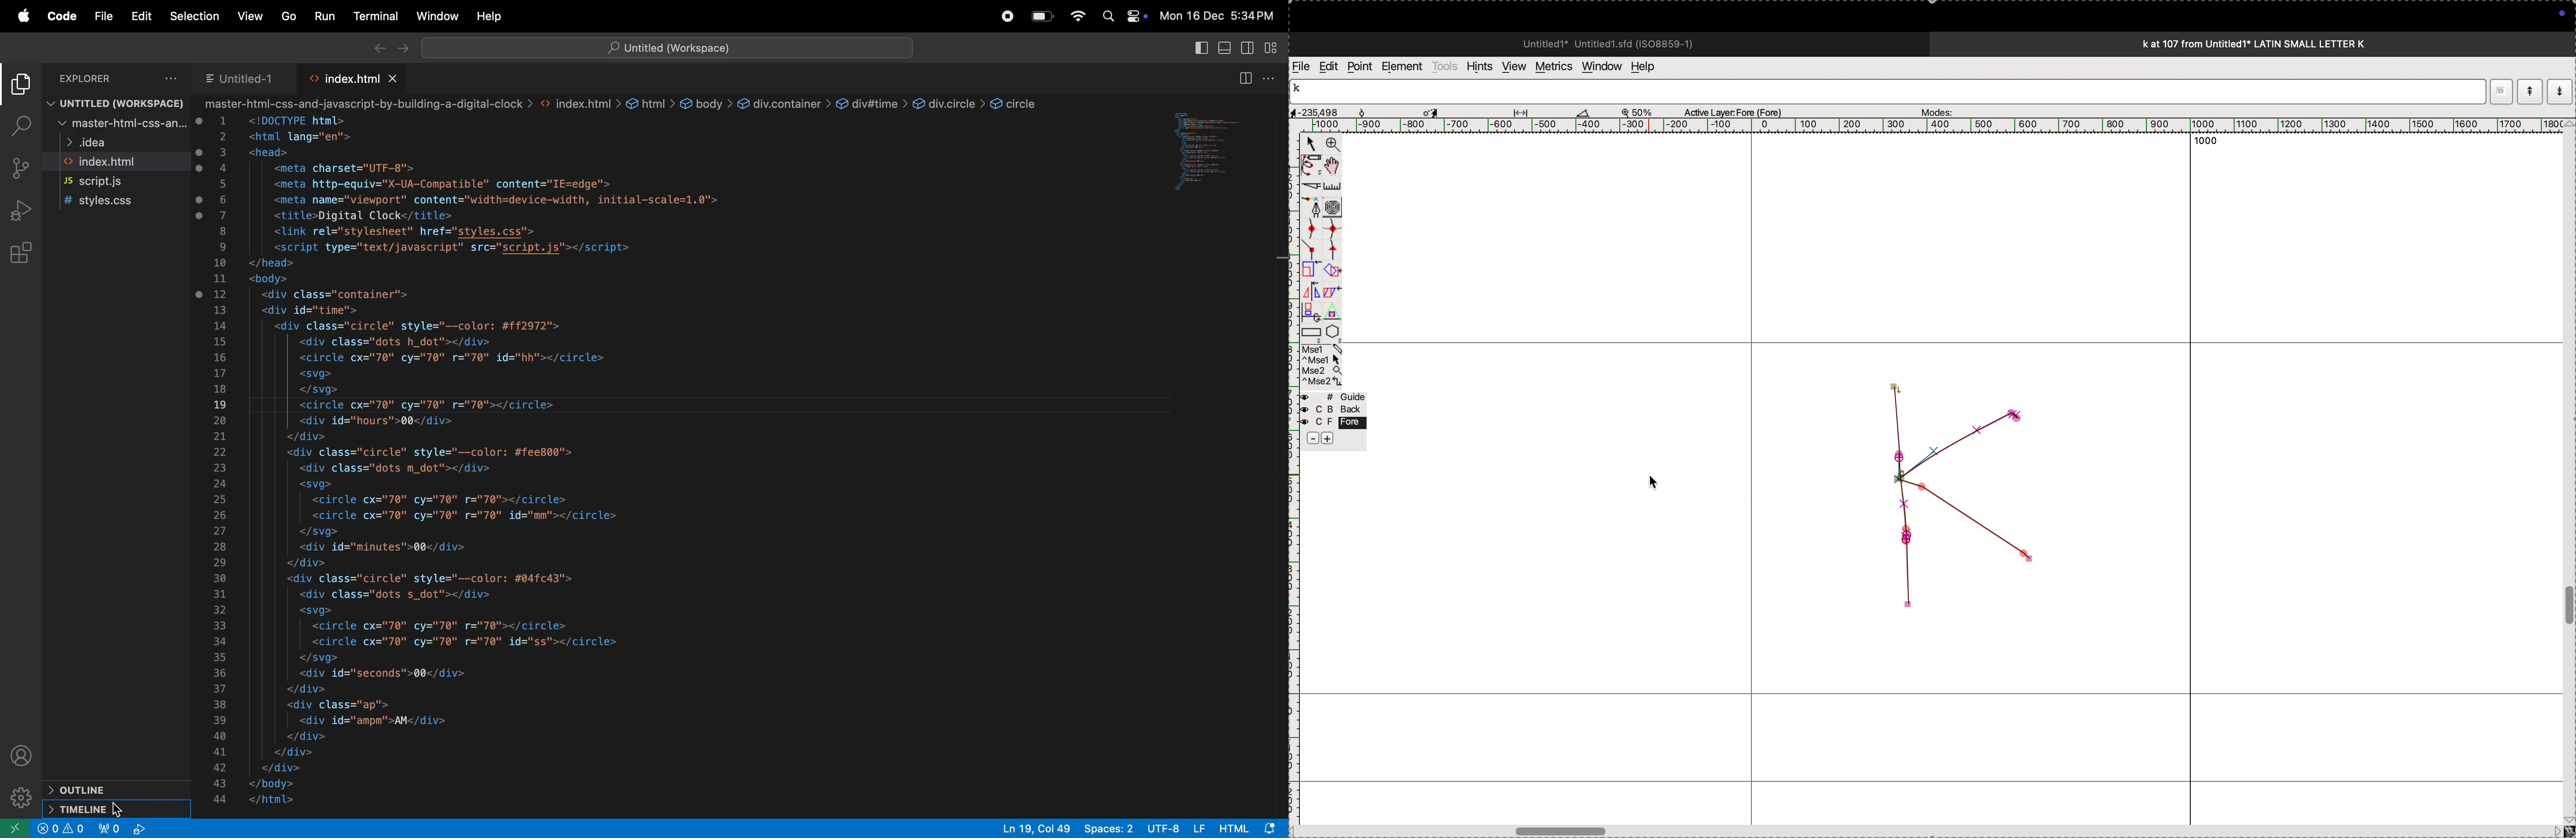 The width and height of the screenshot is (2576, 840). Describe the element at coordinates (221, 461) in the screenshot. I see `numbers` at that location.